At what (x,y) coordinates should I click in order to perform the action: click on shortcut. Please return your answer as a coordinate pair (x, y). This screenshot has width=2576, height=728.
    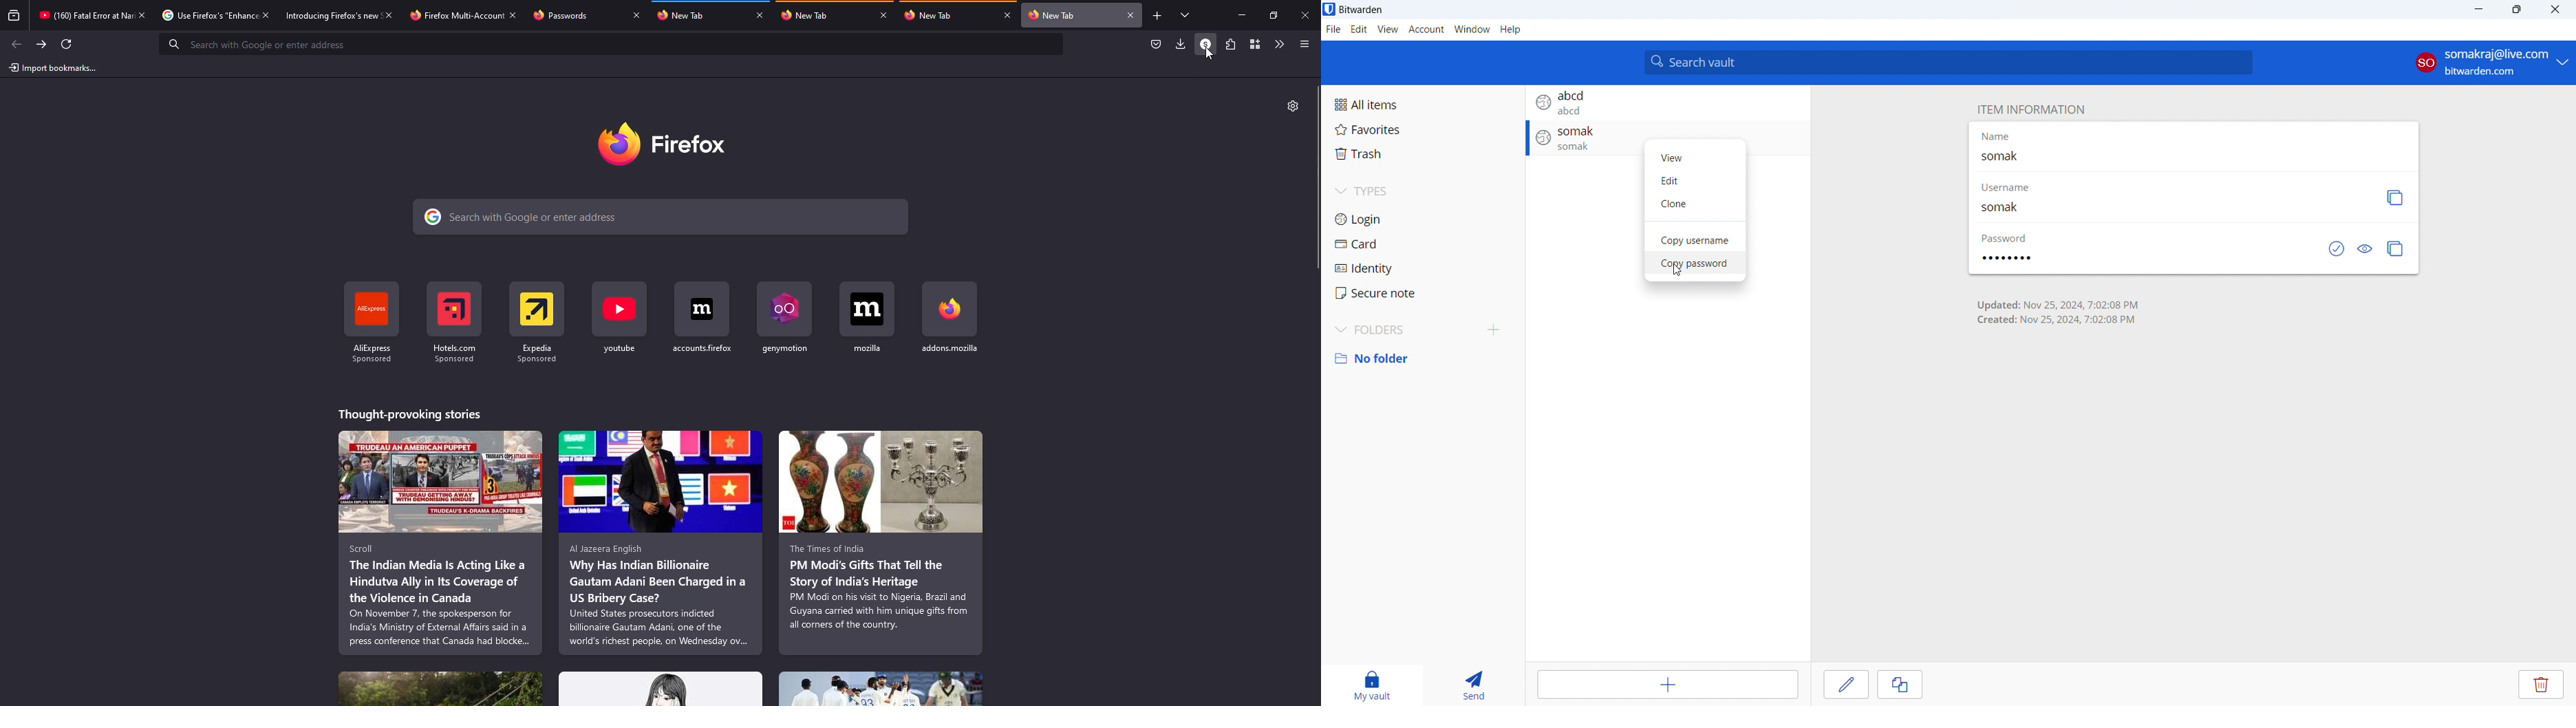
    Looking at the image, I should click on (786, 317).